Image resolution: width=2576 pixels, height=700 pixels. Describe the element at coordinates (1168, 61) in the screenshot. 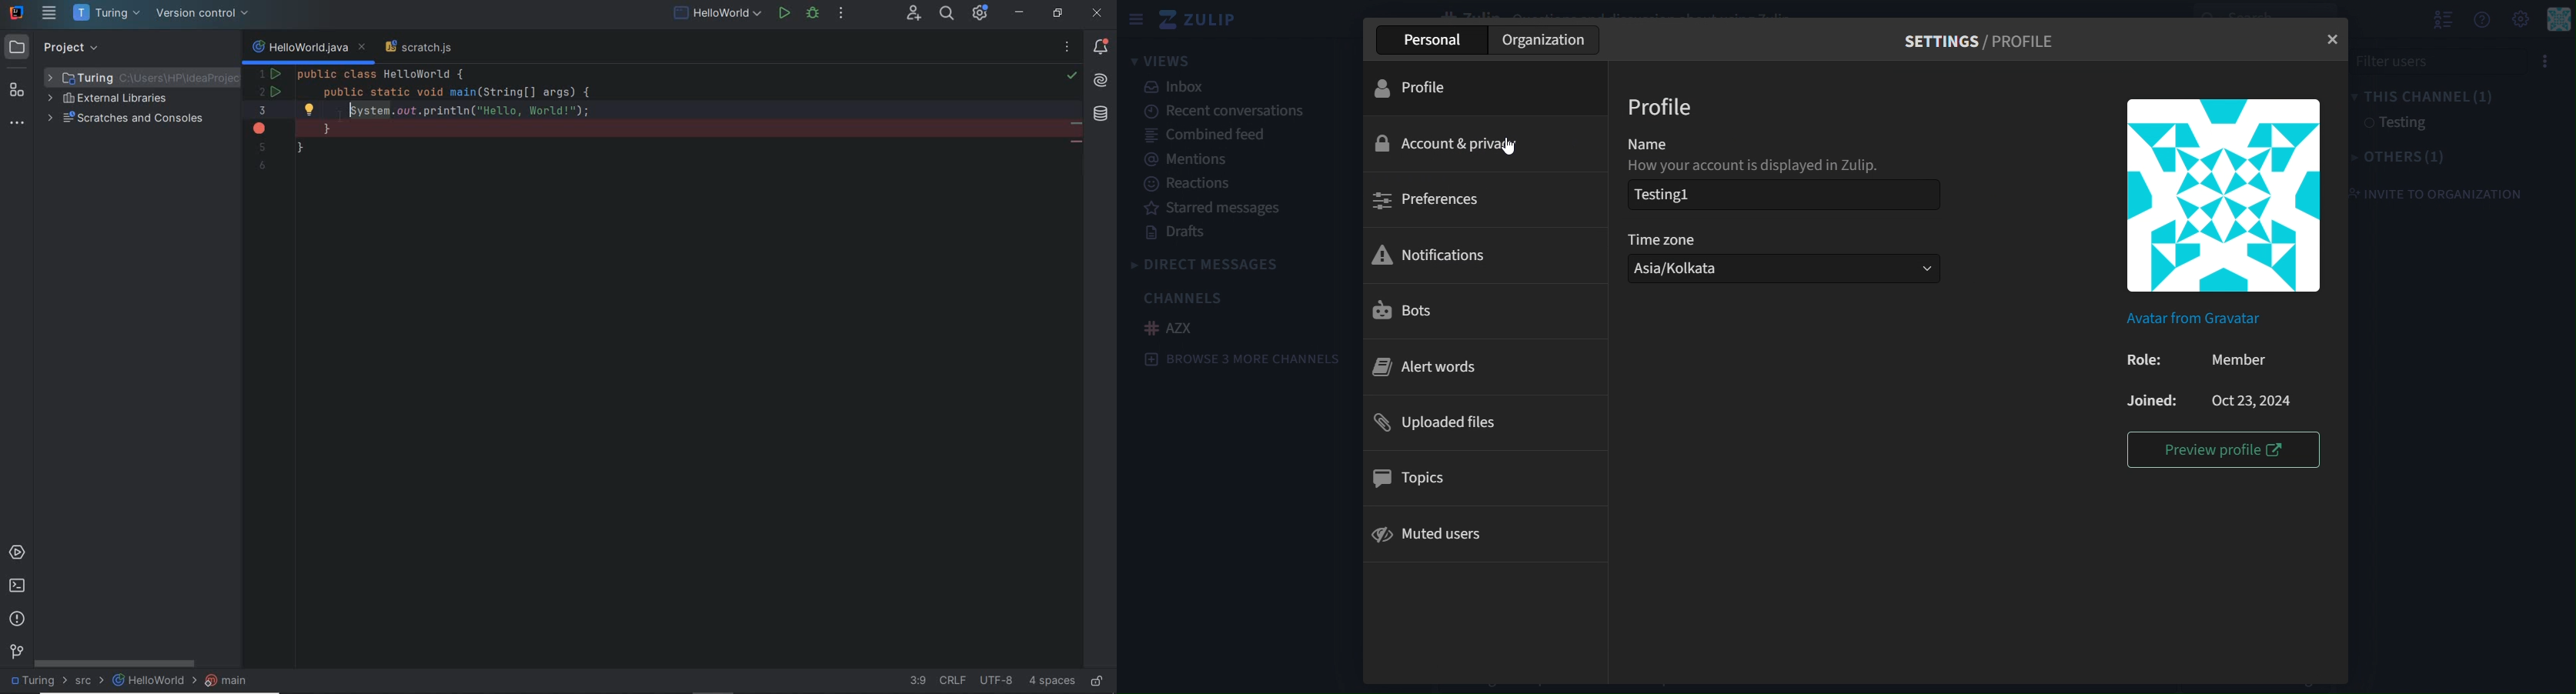

I see `views` at that location.